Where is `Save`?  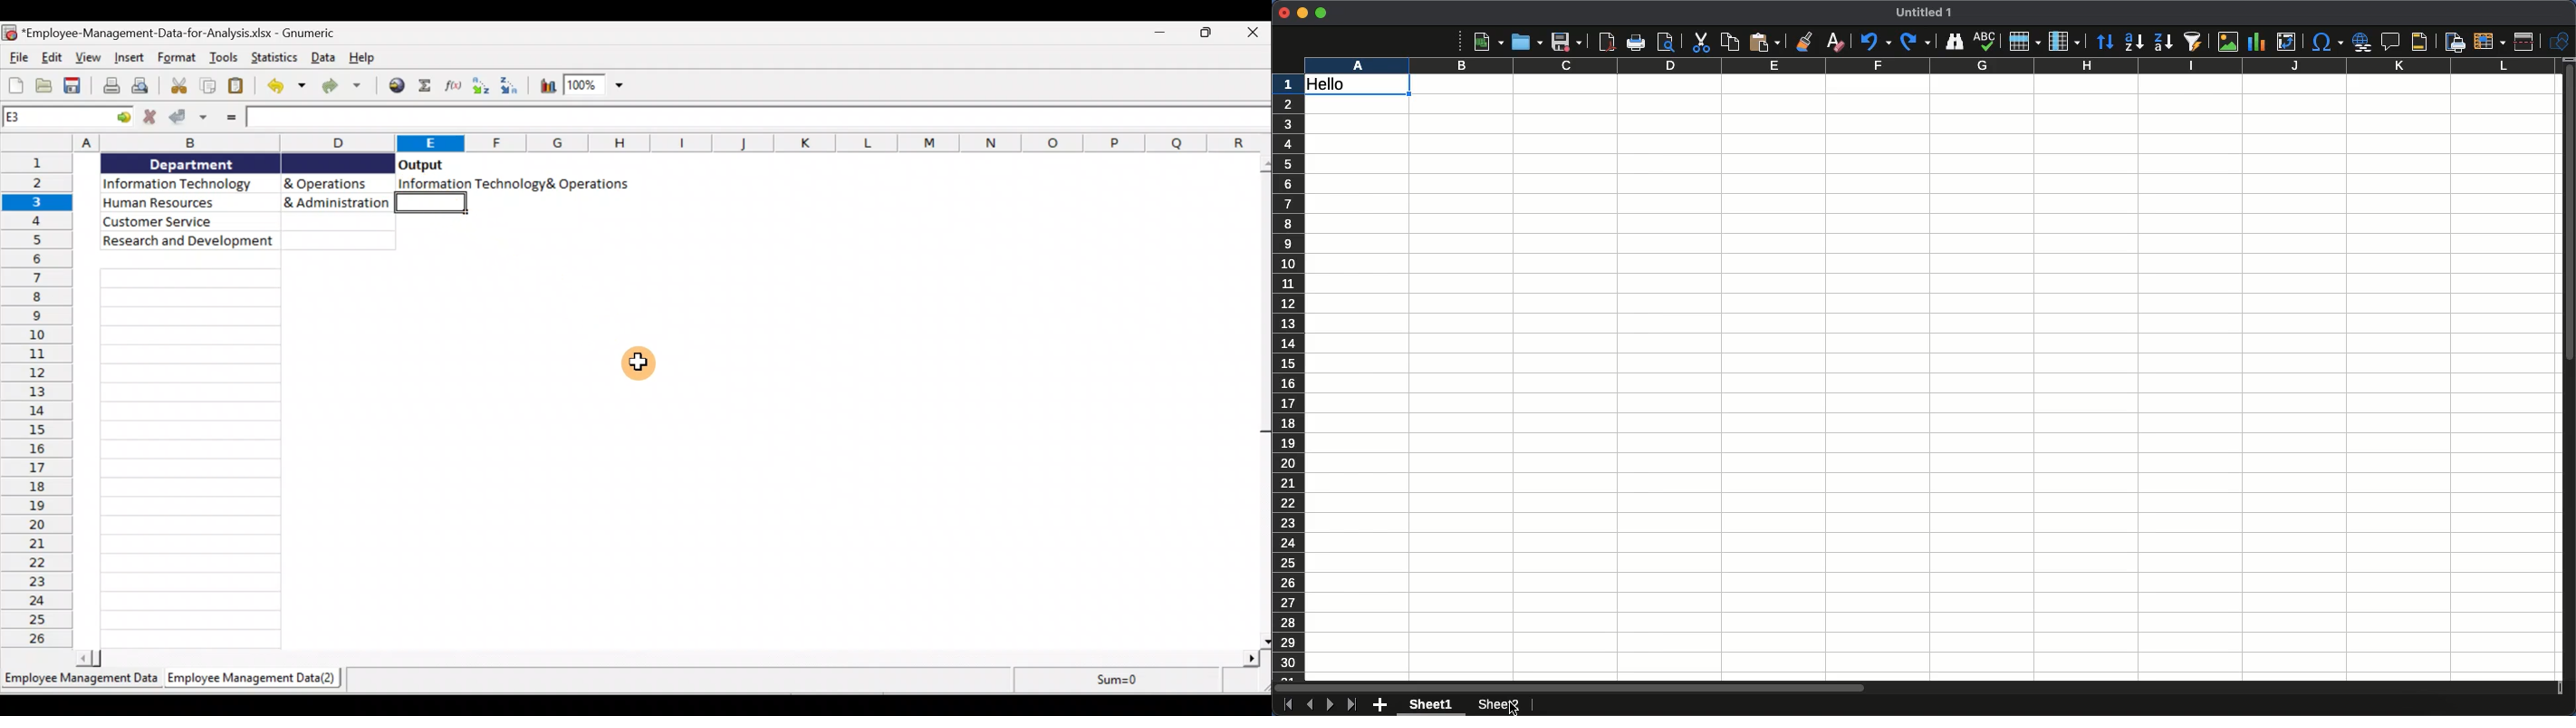
Save is located at coordinates (1566, 42).